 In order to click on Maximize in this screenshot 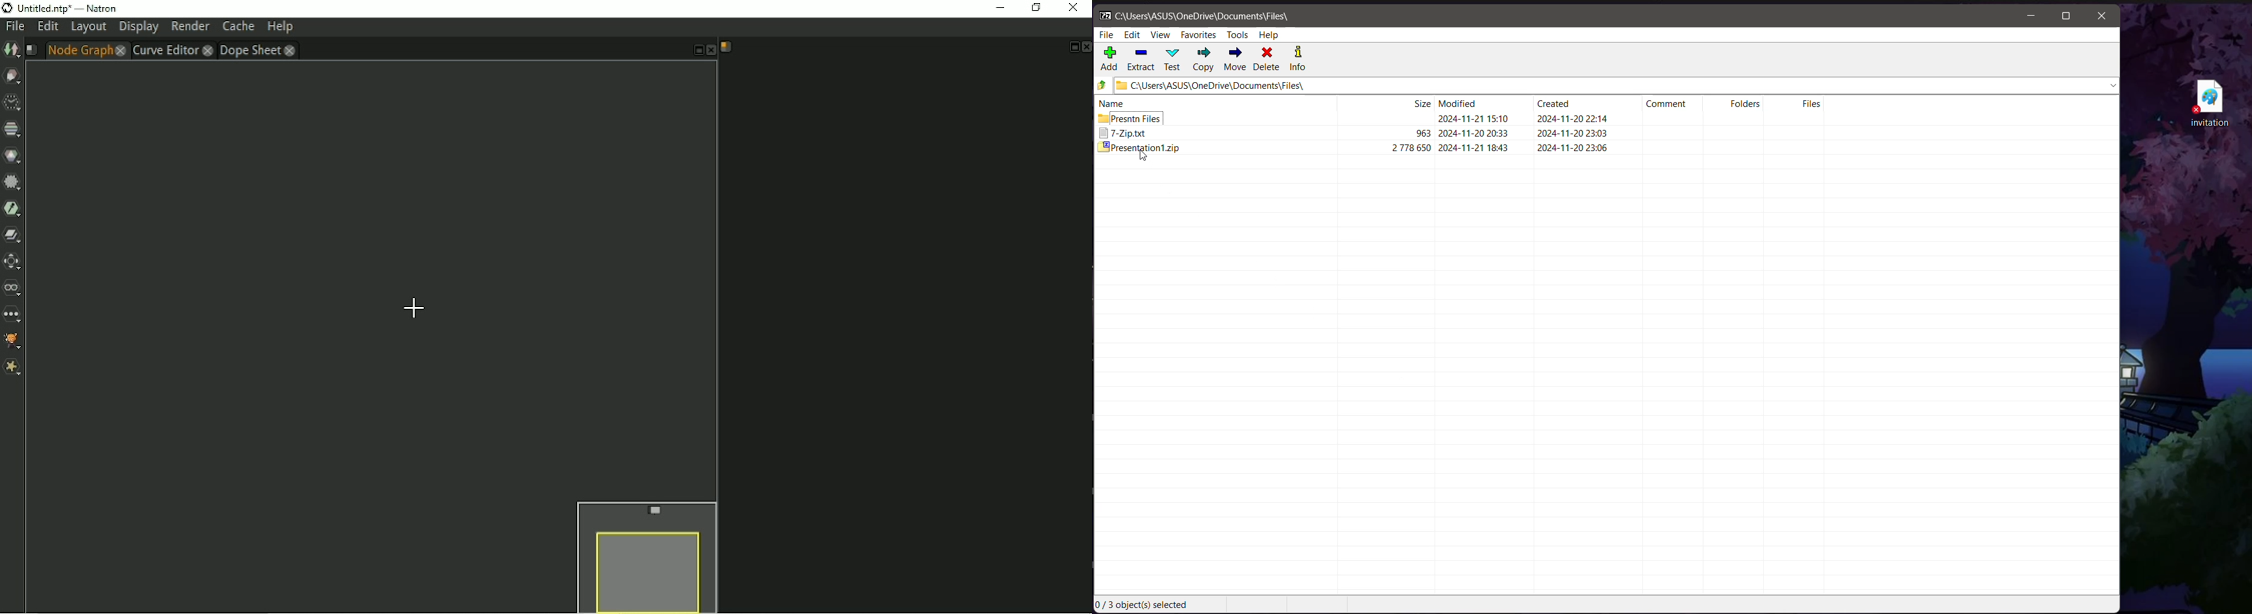, I will do `click(2066, 17)`.